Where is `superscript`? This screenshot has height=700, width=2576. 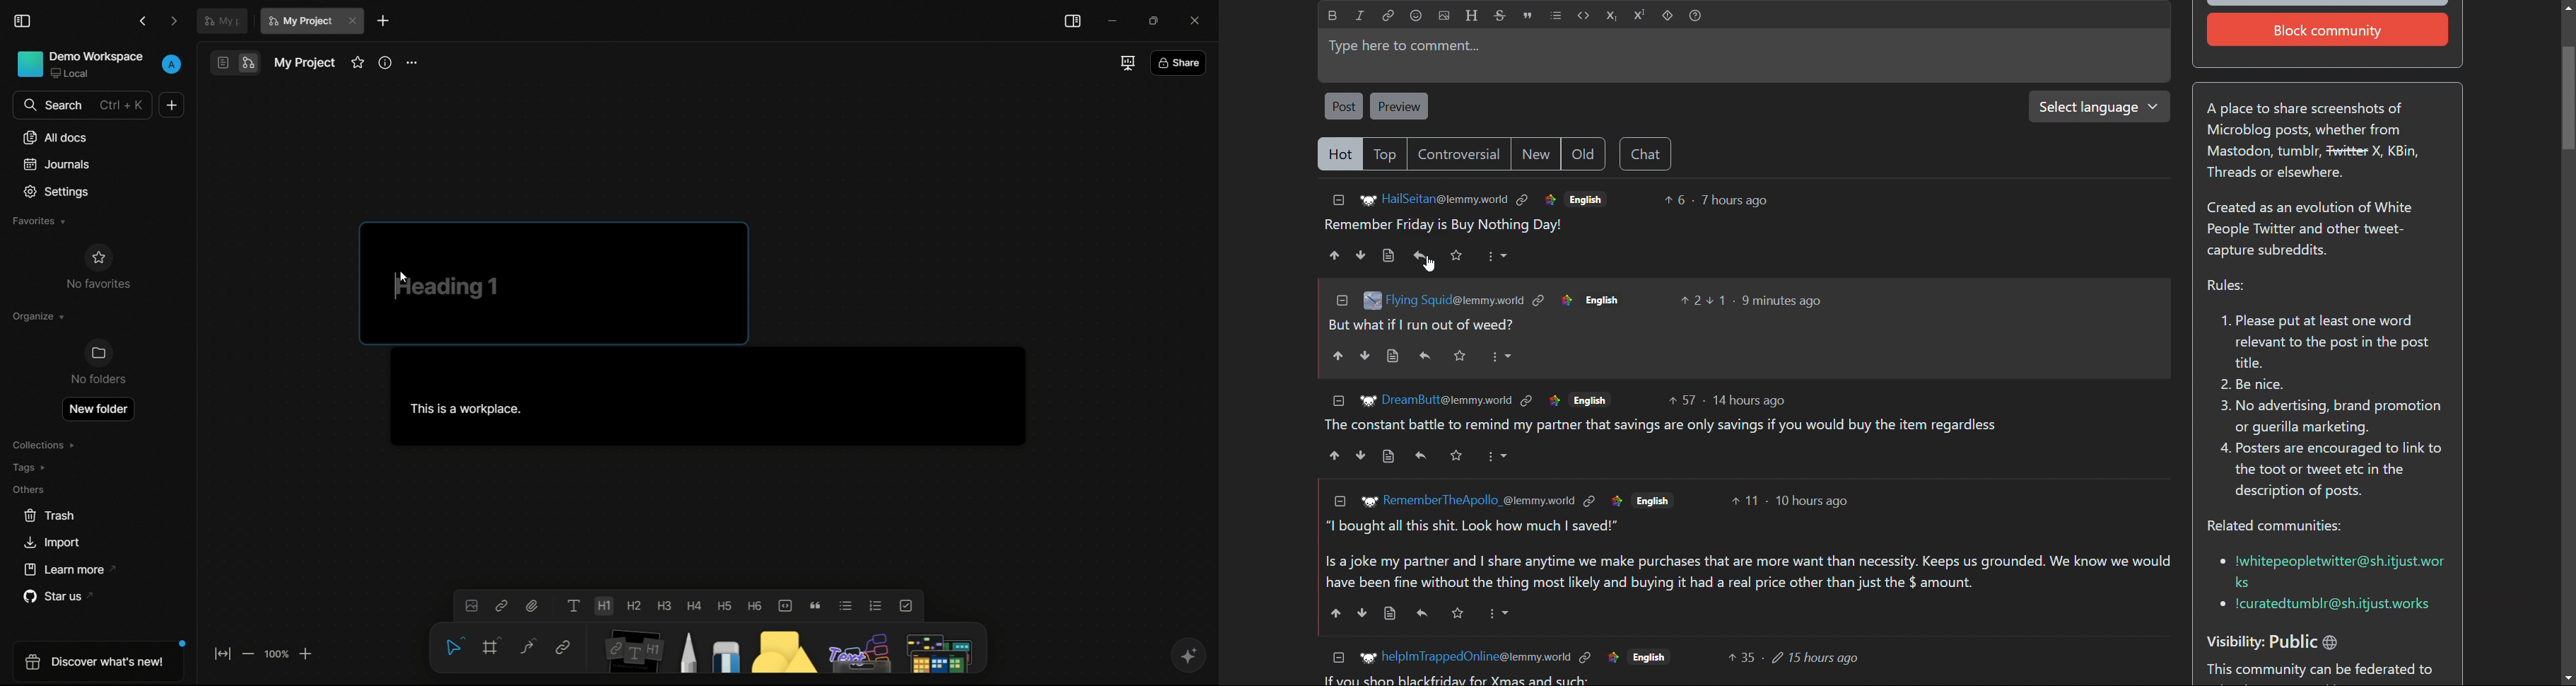
superscript is located at coordinates (1640, 15).